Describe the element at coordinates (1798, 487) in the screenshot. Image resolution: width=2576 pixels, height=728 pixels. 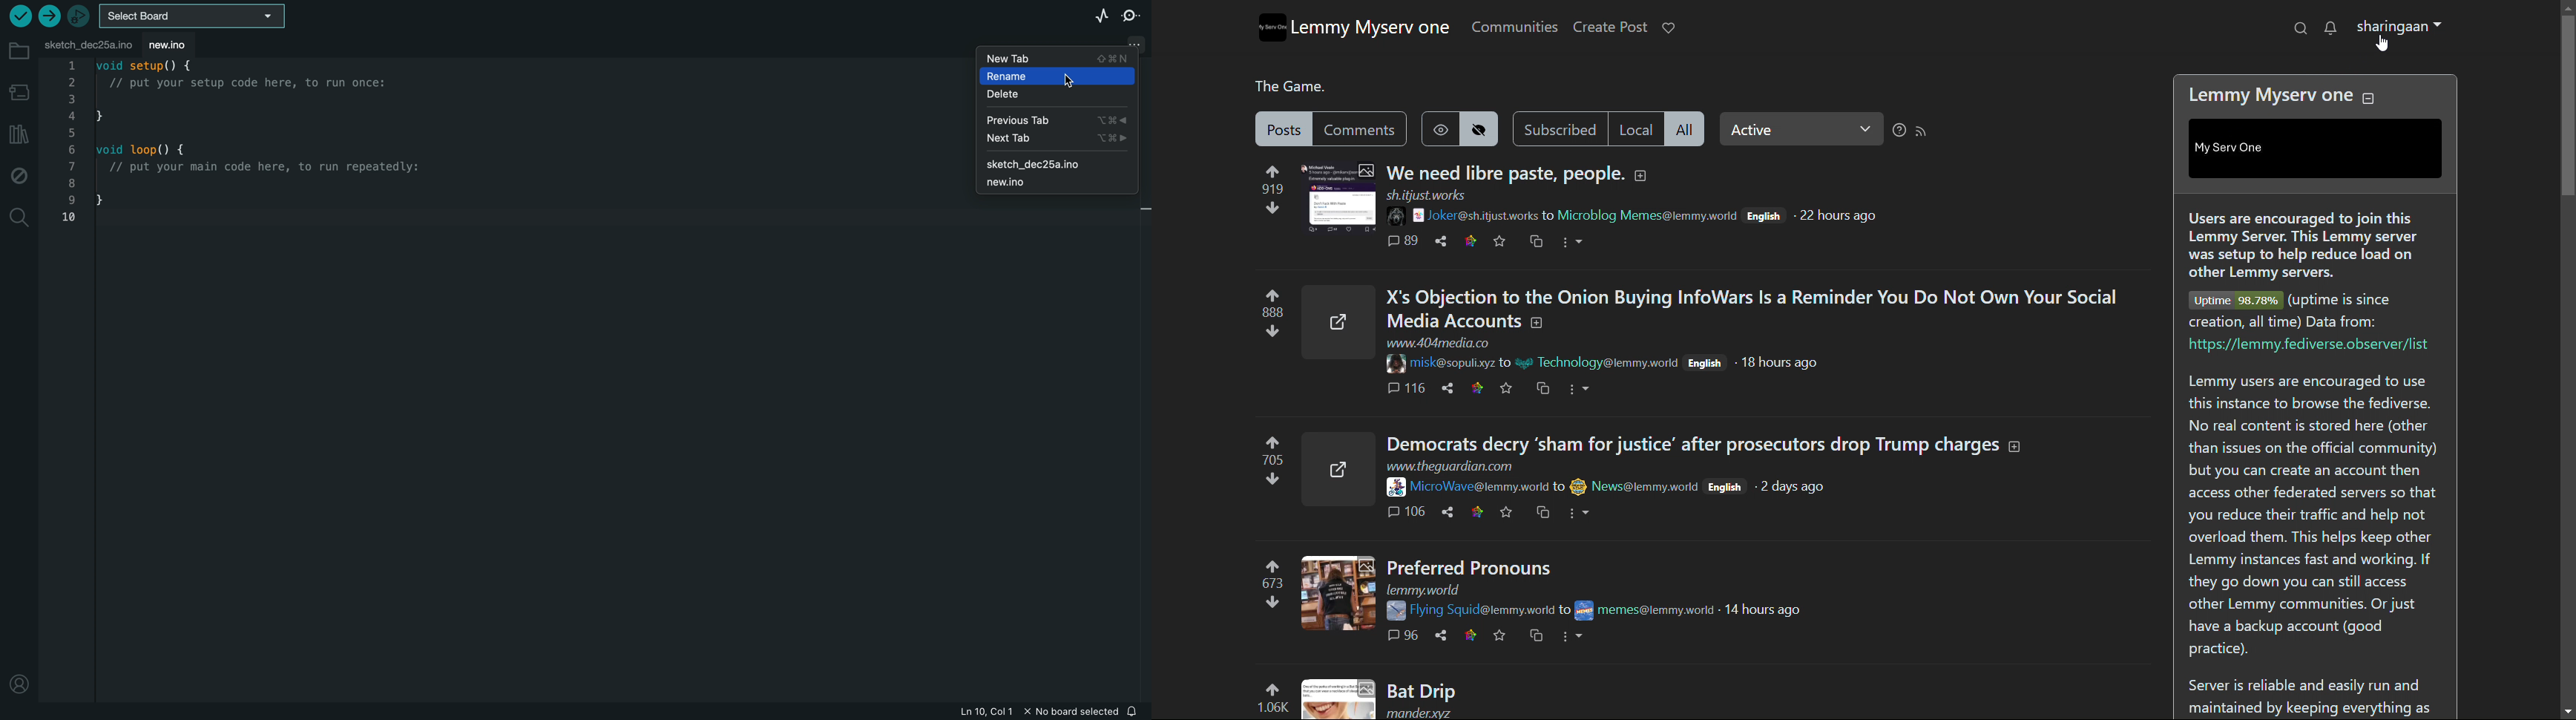
I see `time of posting` at that location.